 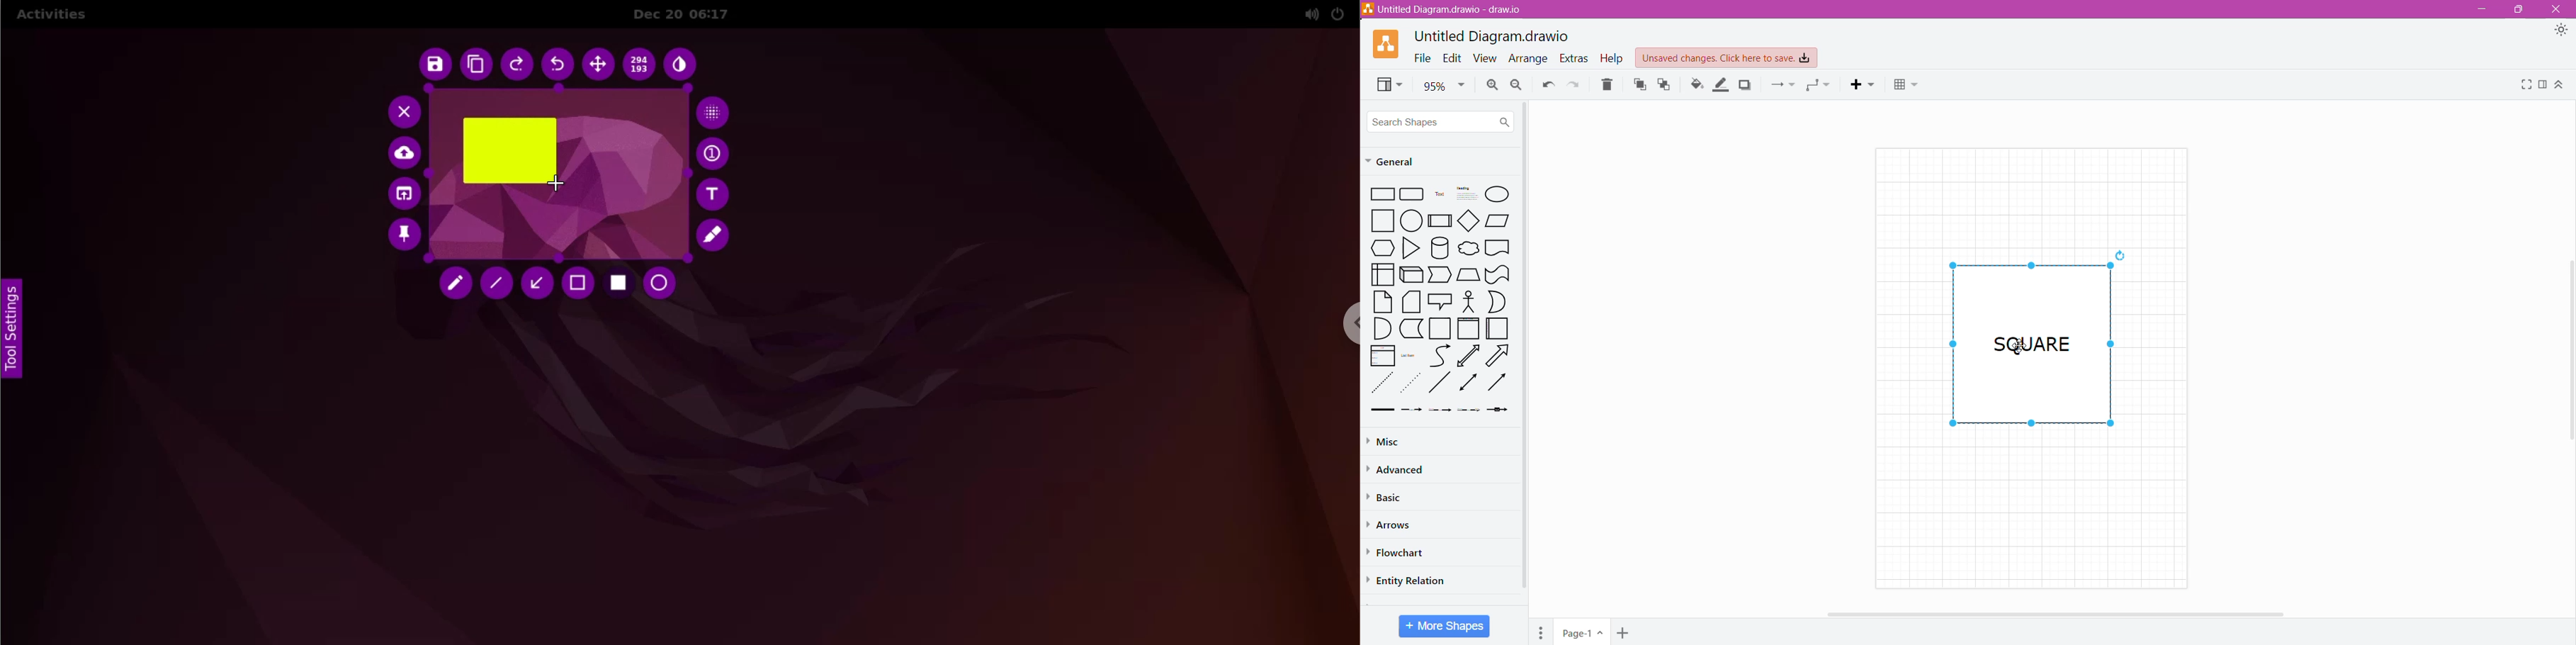 I want to click on Delete, so click(x=1607, y=85).